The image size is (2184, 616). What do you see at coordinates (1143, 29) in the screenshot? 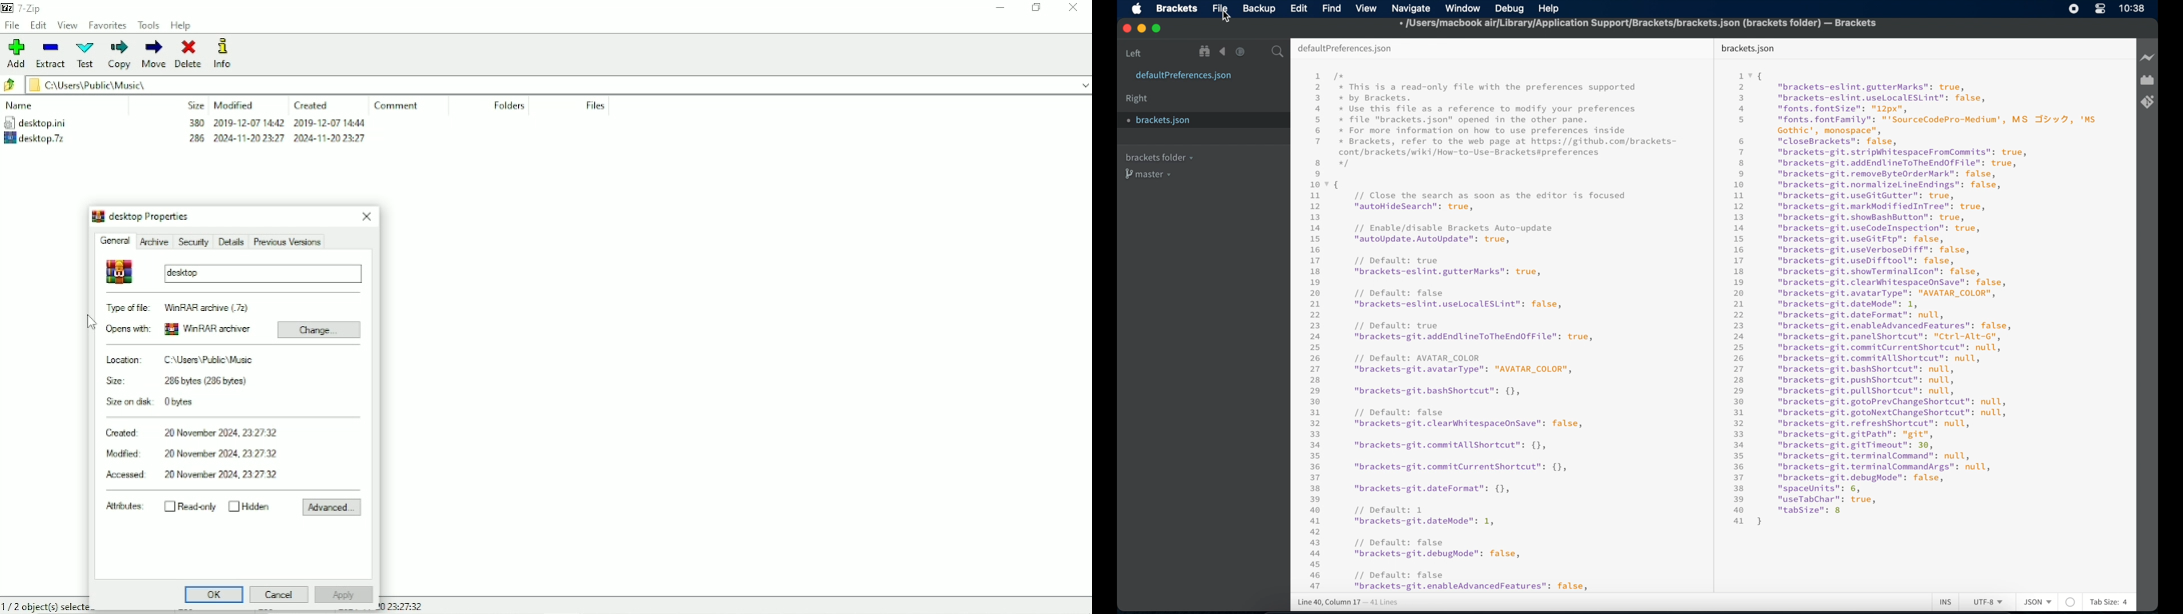
I see `minimize` at bounding box center [1143, 29].